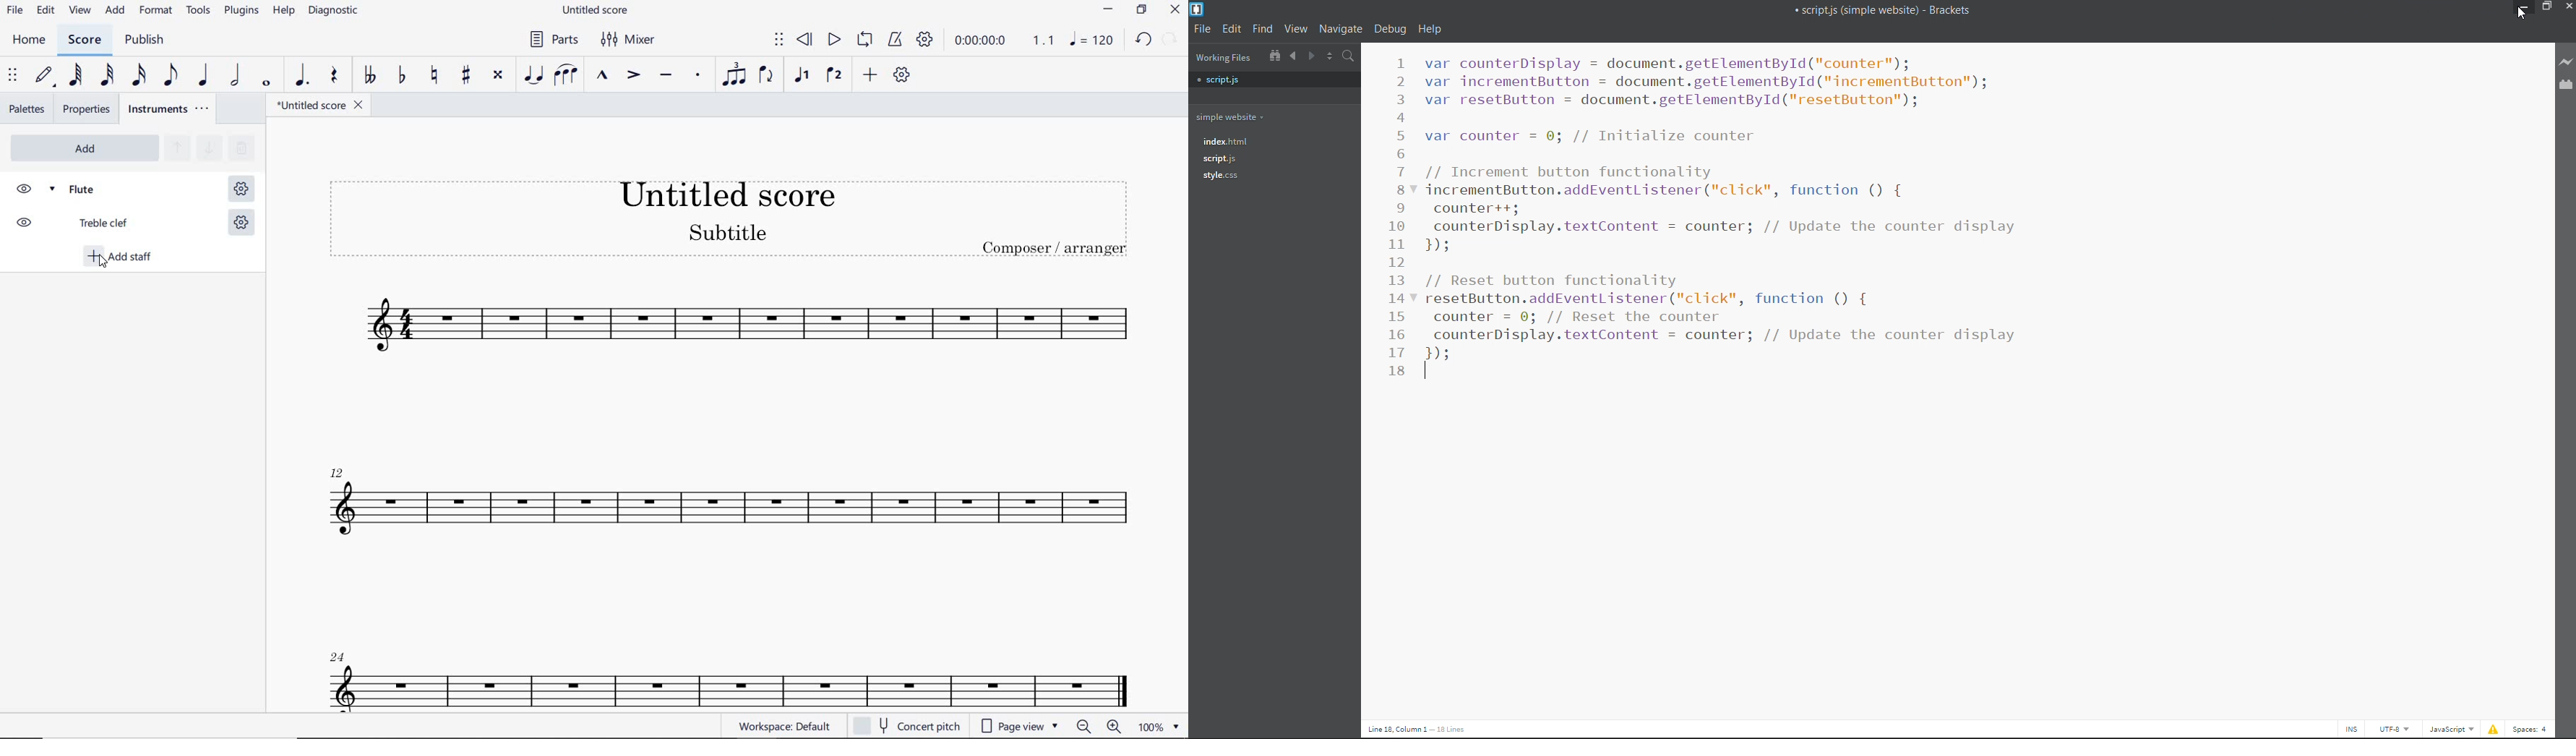 The width and height of the screenshot is (2576, 756). Describe the element at coordinates (33, 42) in the screenshot. I see `home` at that location.